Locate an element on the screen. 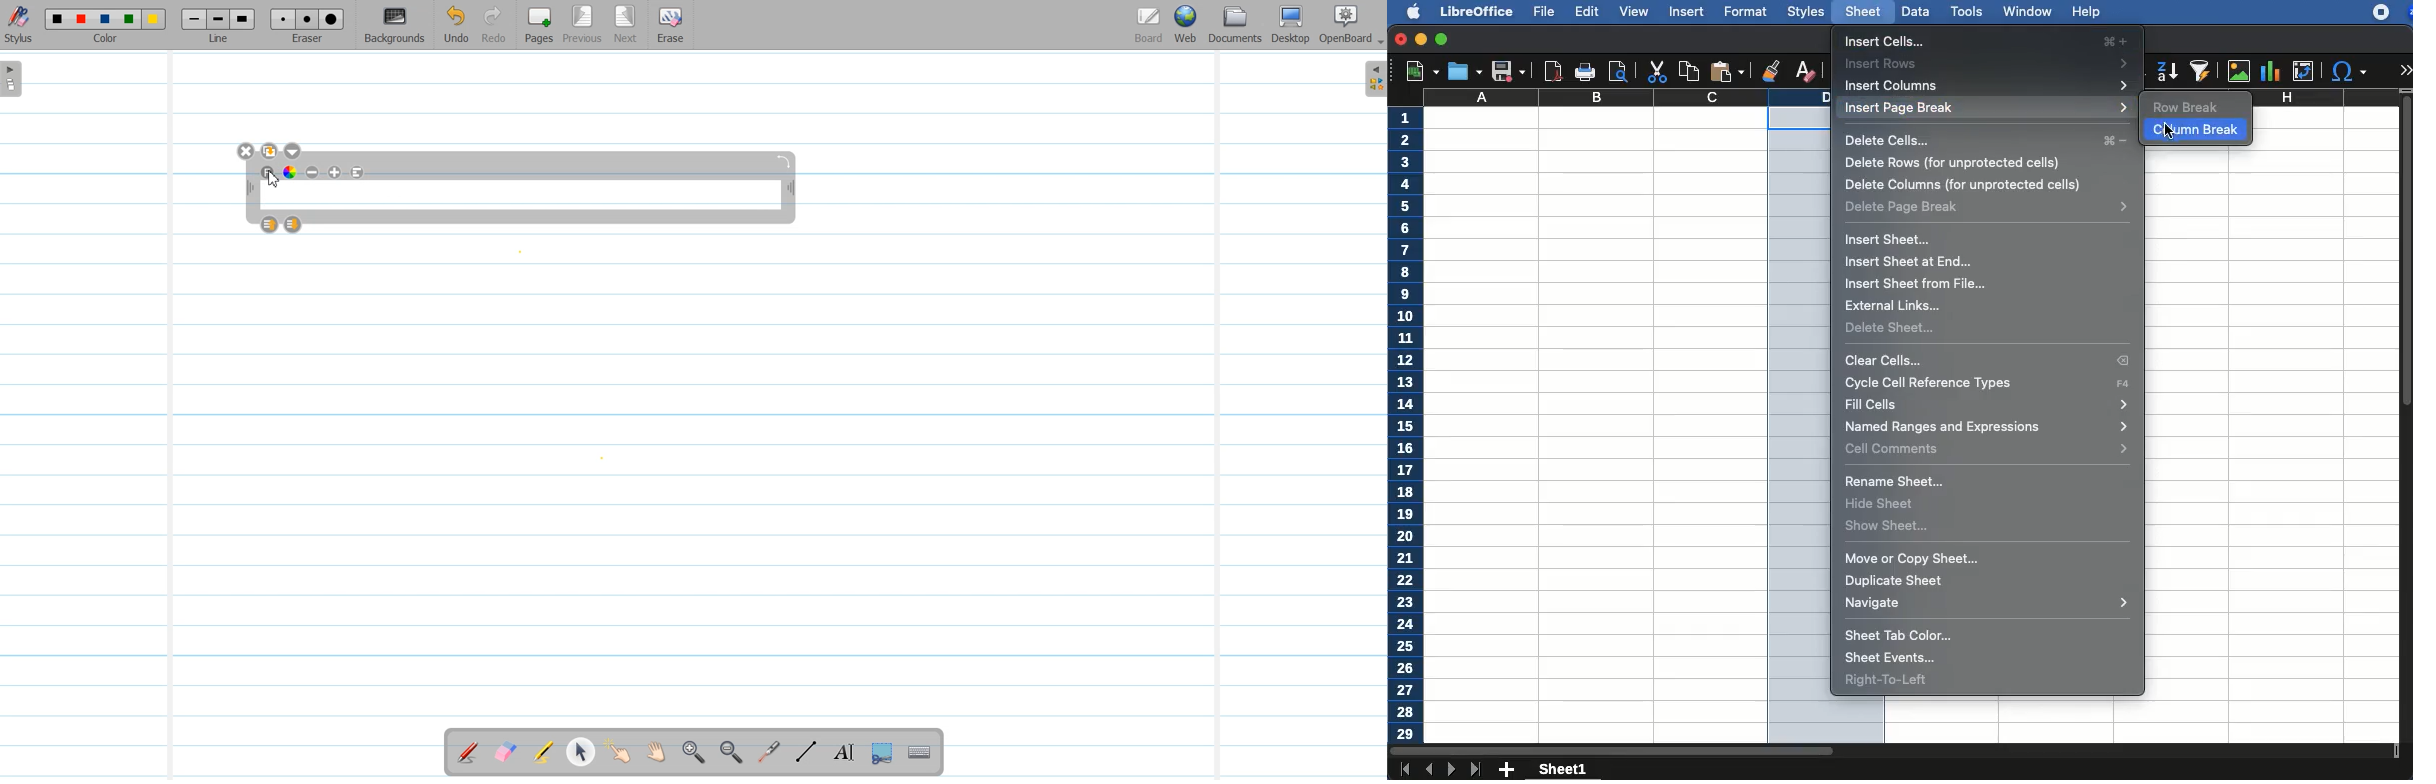 The image size is (2436, 784). column break is located at coordinates (2198, 131).